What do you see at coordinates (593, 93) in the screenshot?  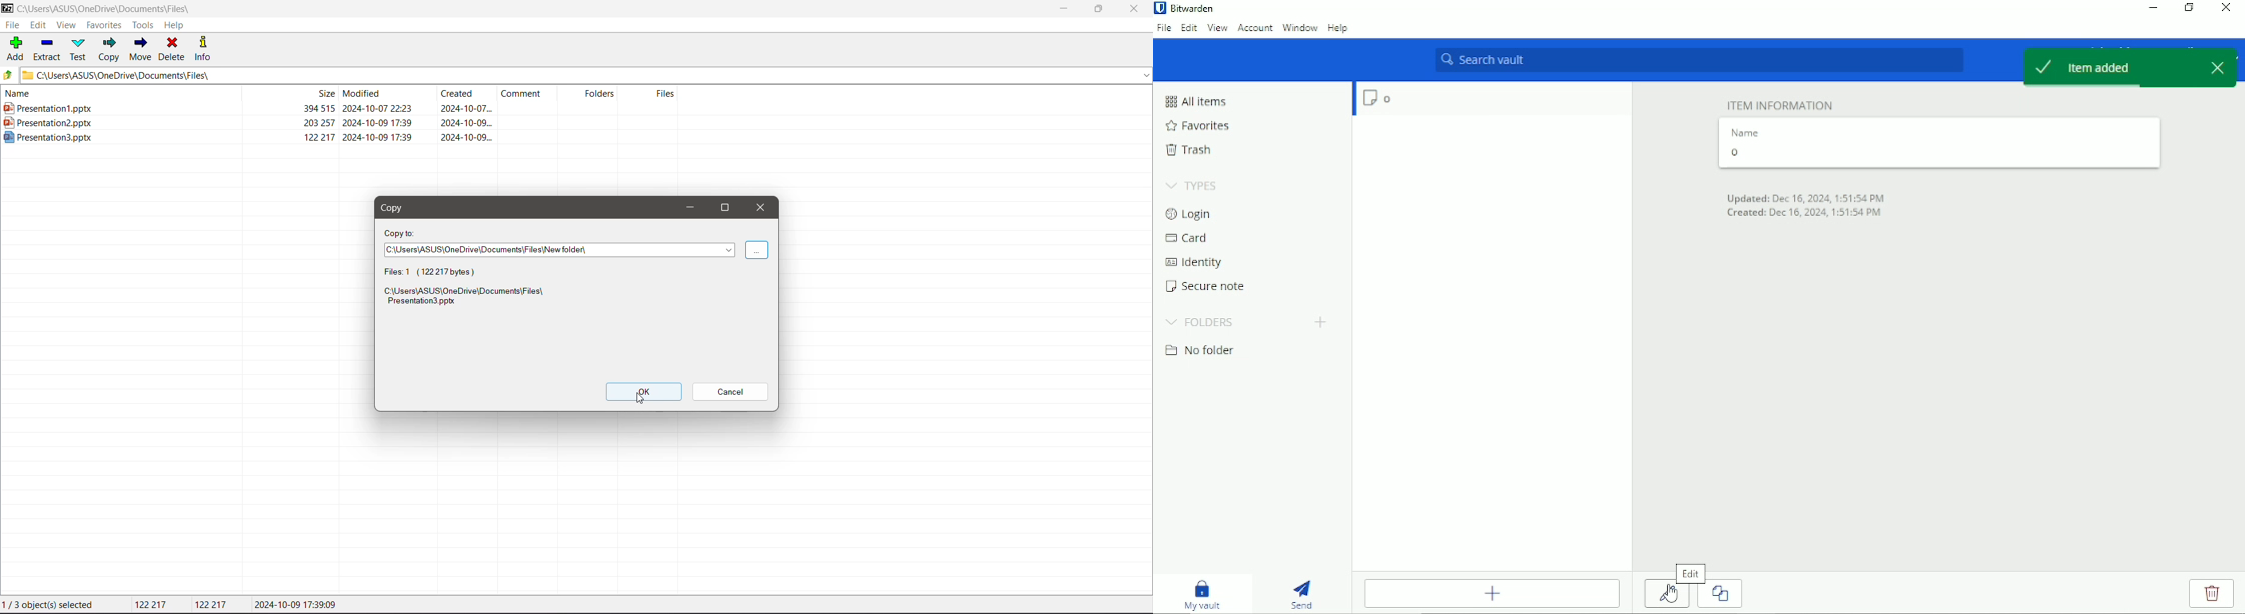 I see `Folders` at bounding box center [593, 93].